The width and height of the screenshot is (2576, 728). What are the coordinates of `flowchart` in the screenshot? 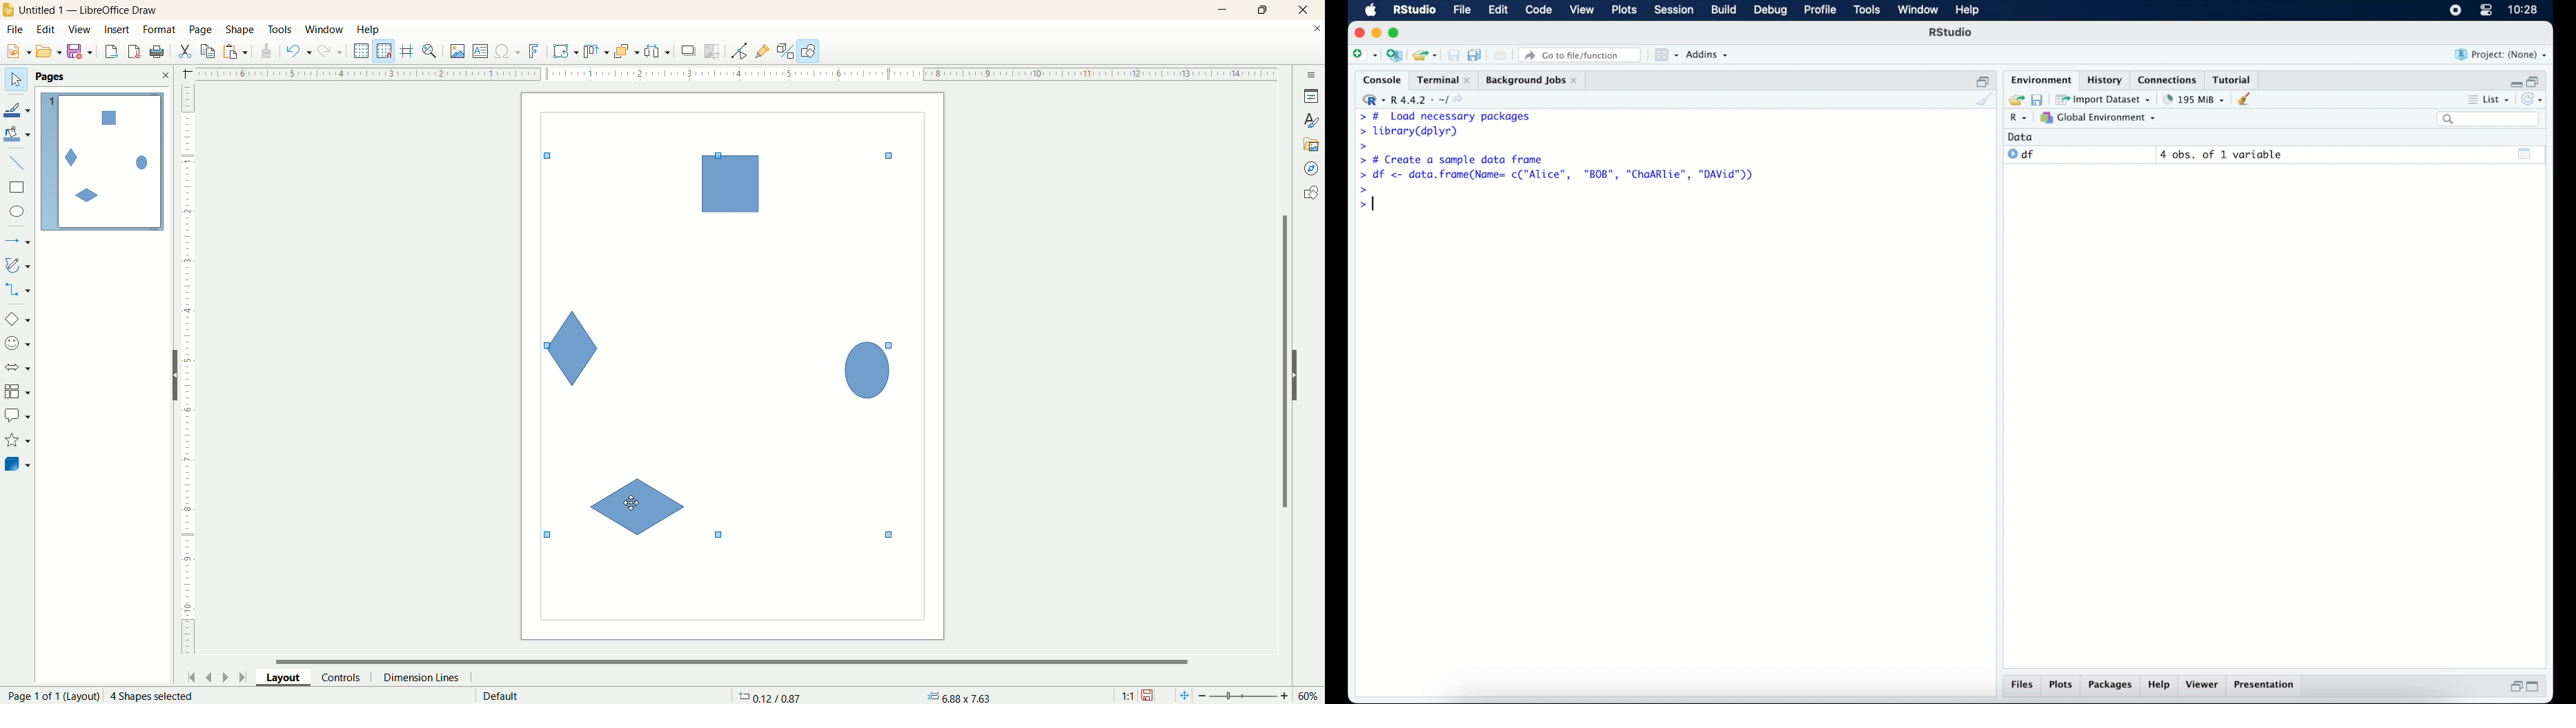 It's located at (18, 392).